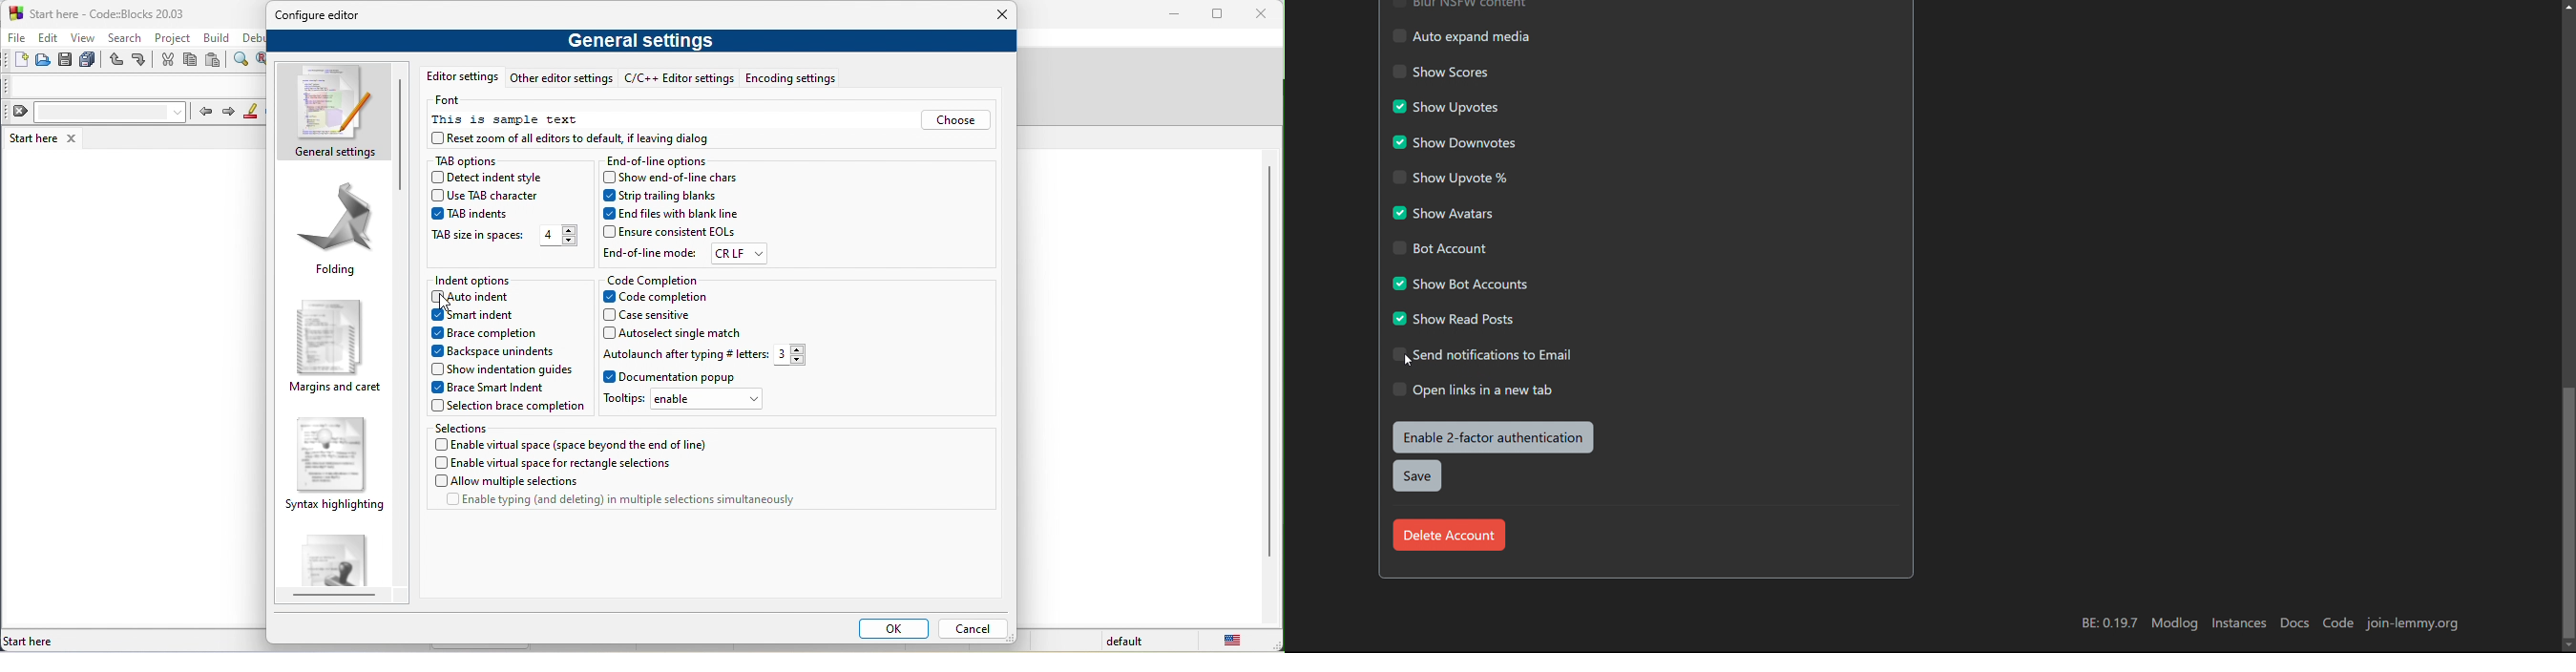  What do you see at coordinates (220, 37) in the screenshot?
I see `build` at bounding box center [220, 37].